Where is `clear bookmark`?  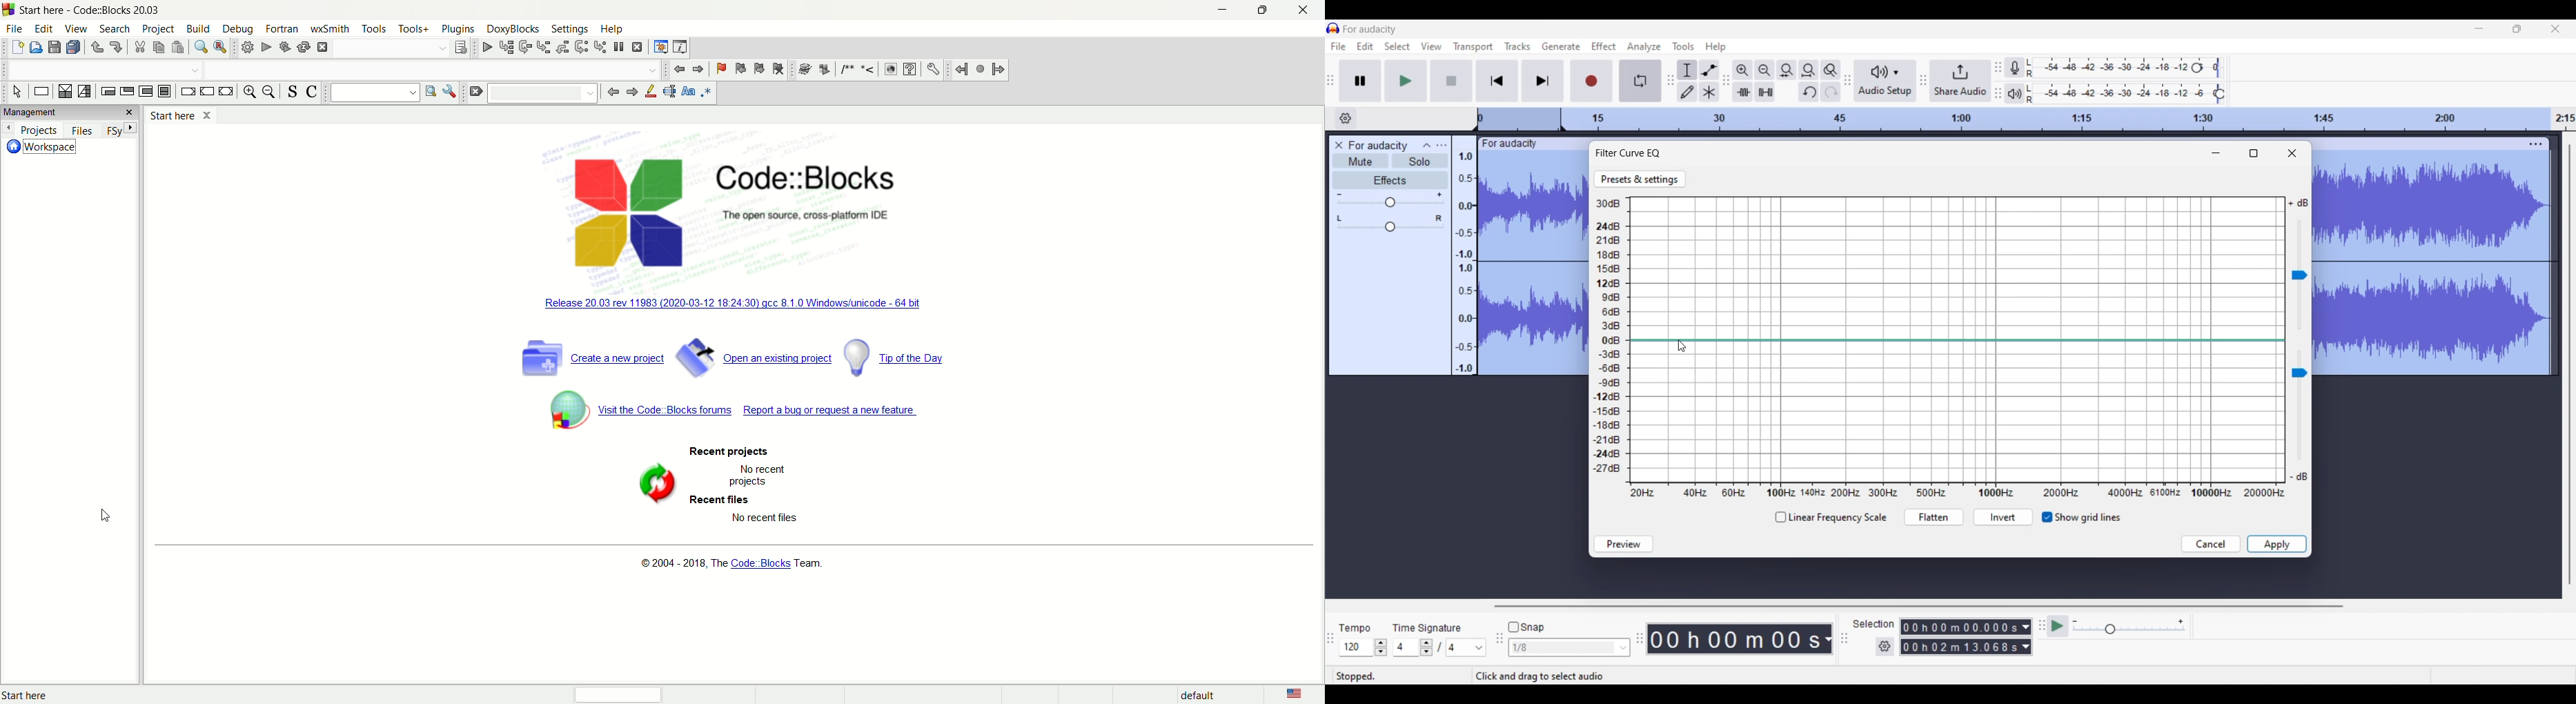
clear bookmark is located at coordinates (778, 68).